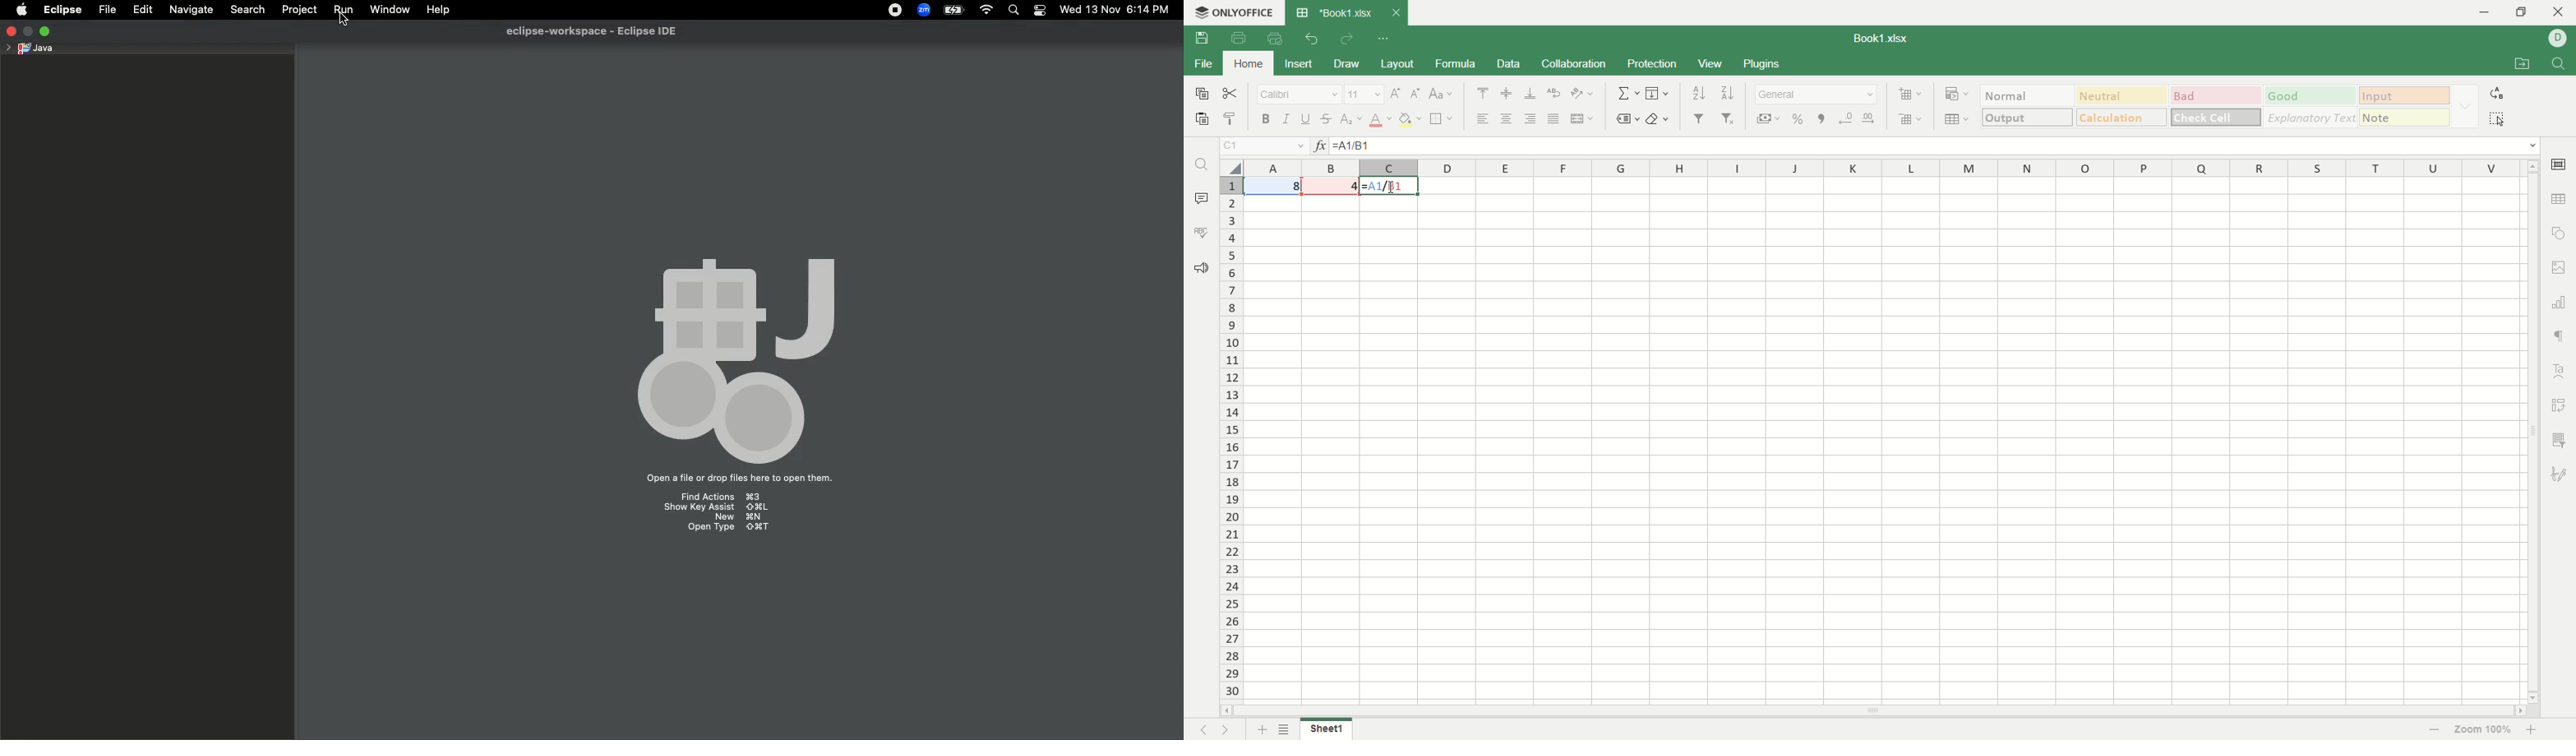  What do you see at coordinates (1584, 94) in the screenshot?
I see `orientation` at bounding box center [1584, 94].